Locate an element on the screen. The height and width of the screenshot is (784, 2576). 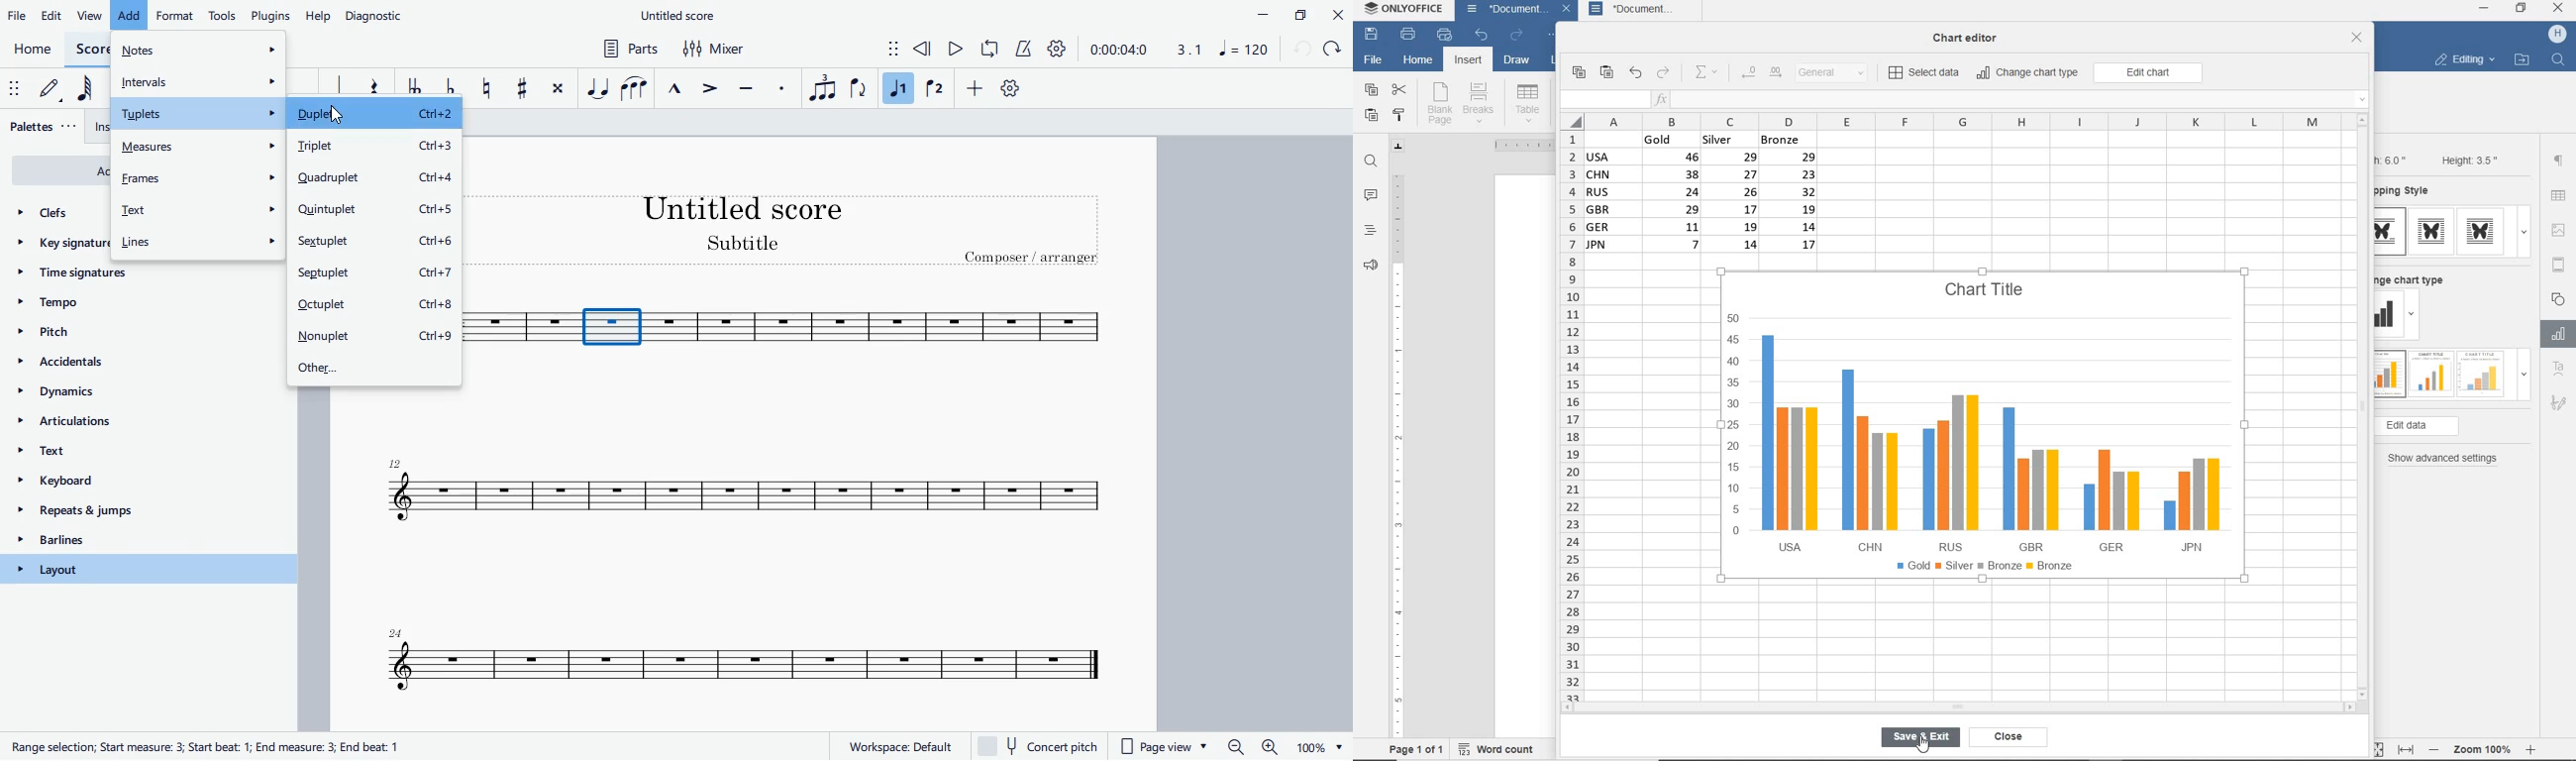
tuplets is located at coordinates (195, 114).